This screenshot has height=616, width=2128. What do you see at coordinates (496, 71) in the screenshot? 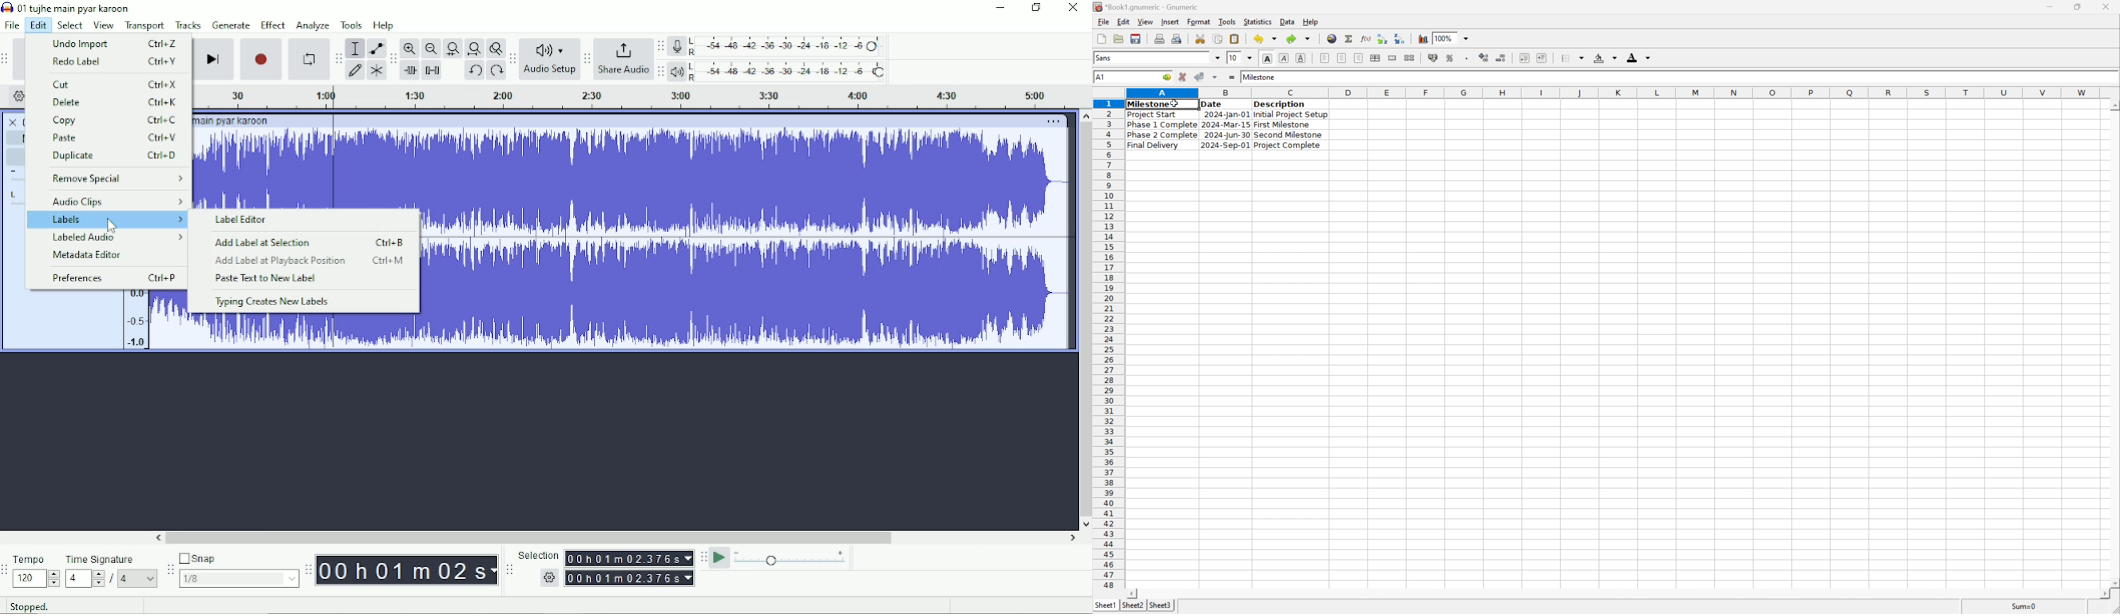
I see `Redo` at bounding box center [496, 71].